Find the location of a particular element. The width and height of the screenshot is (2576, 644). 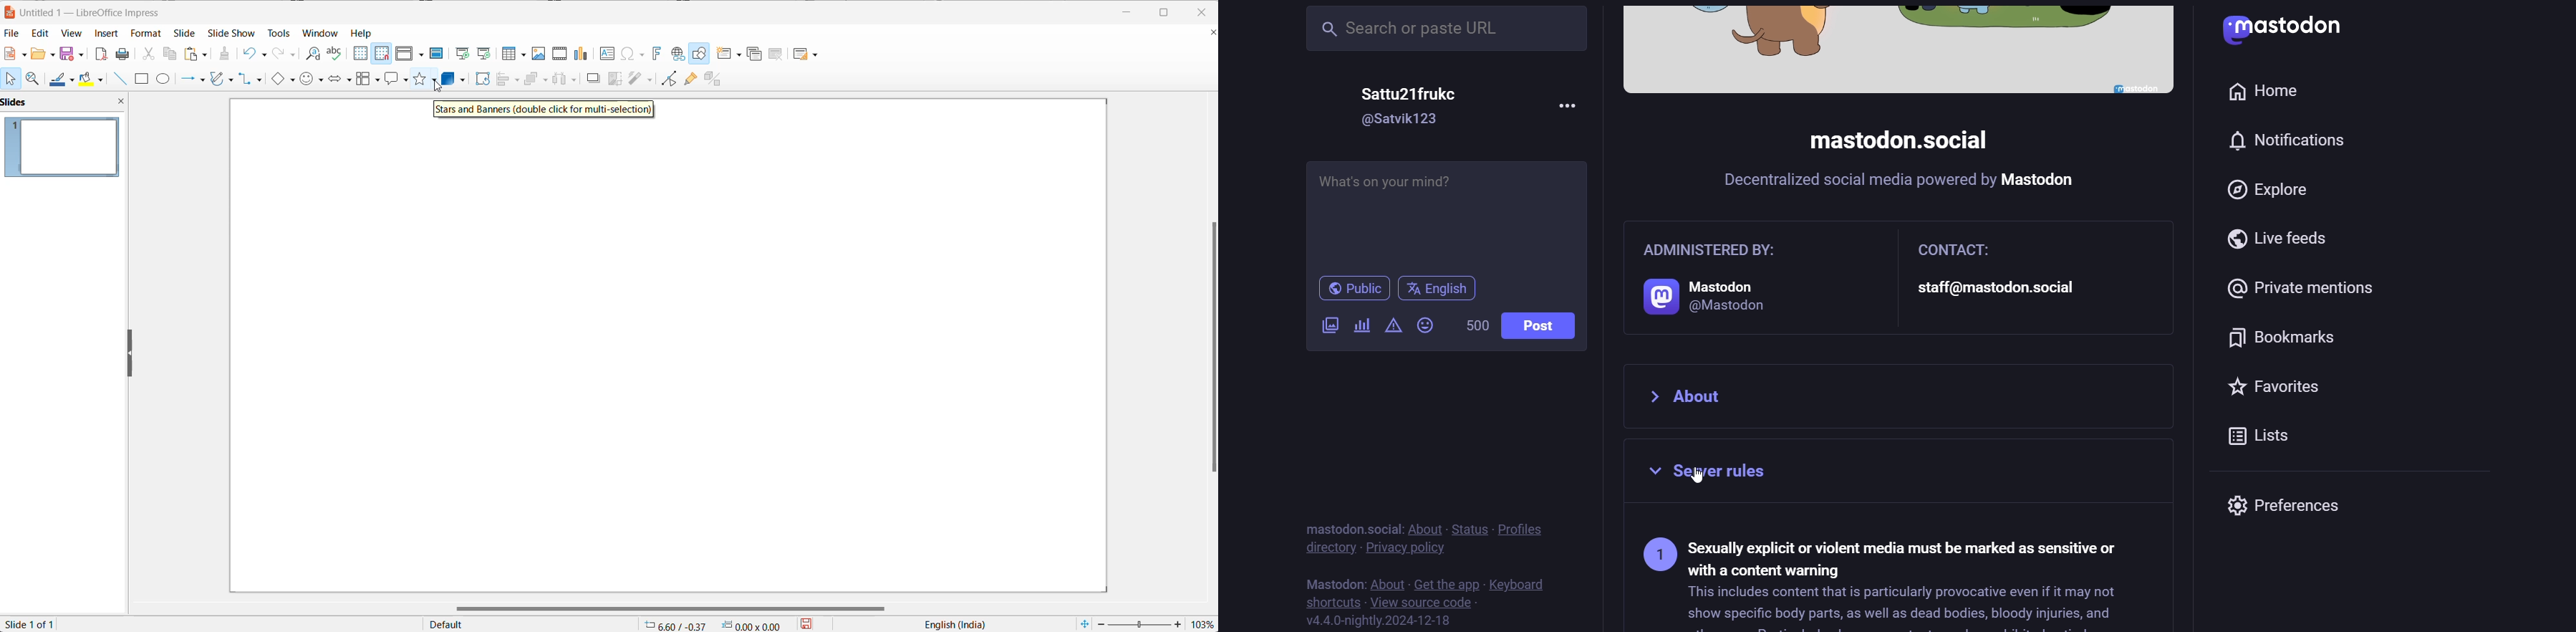

live feed is located at coordinates (2279, 239).